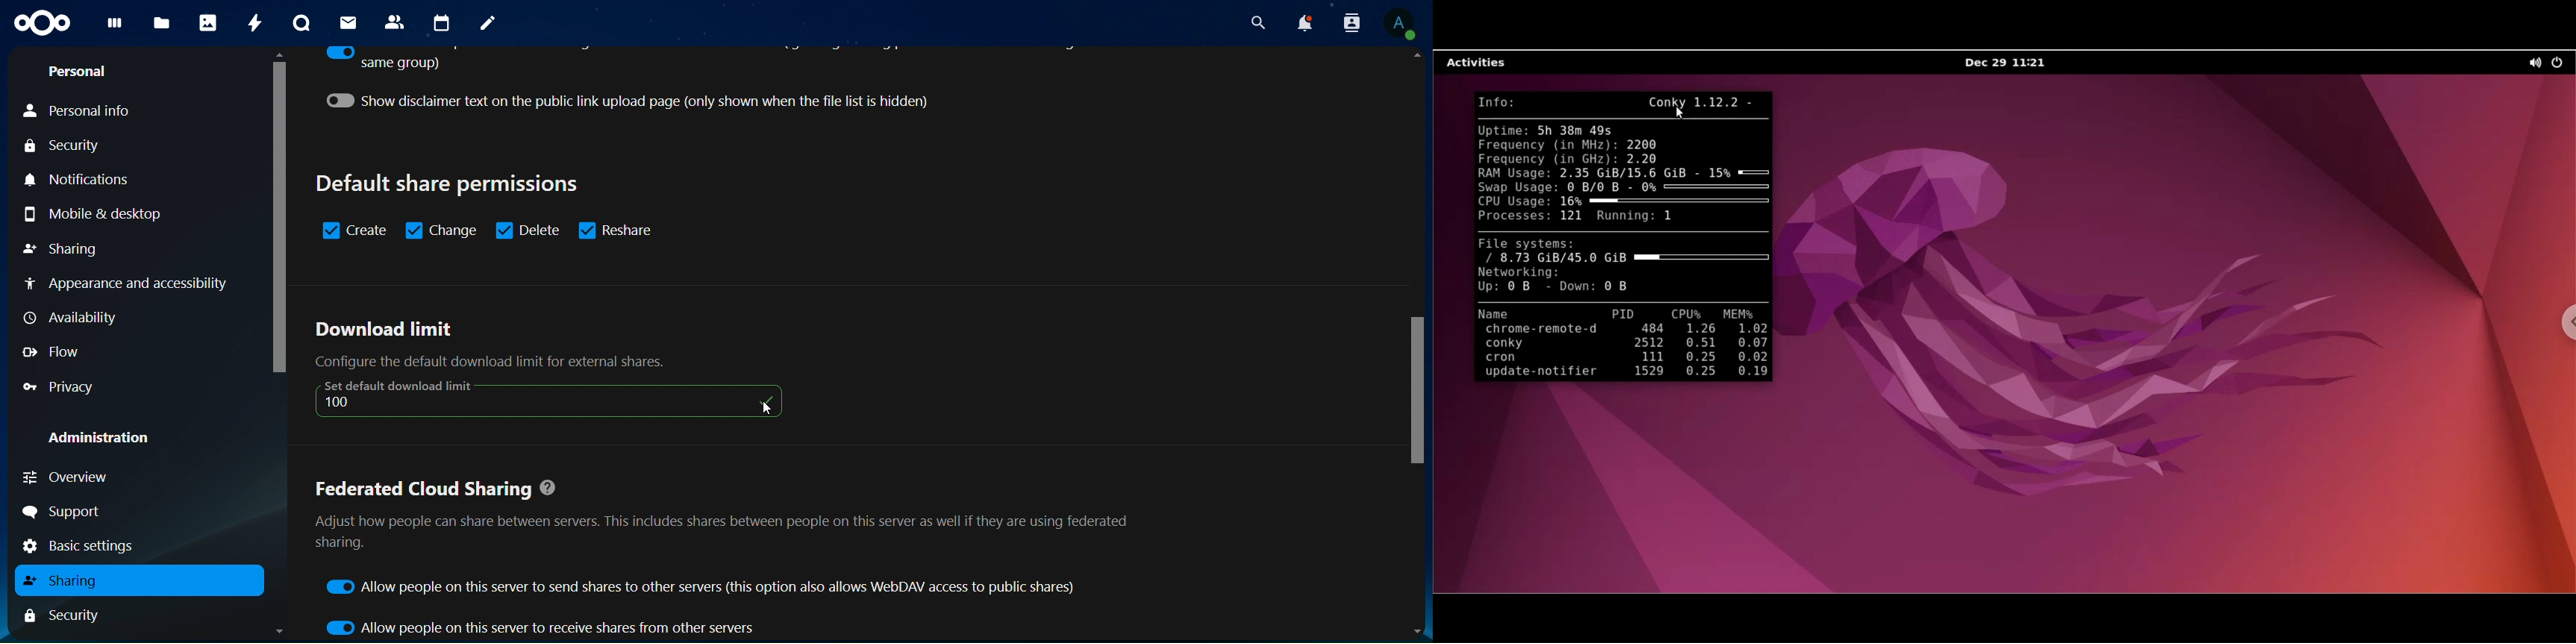  I want to click on notes, so click(489, 25).